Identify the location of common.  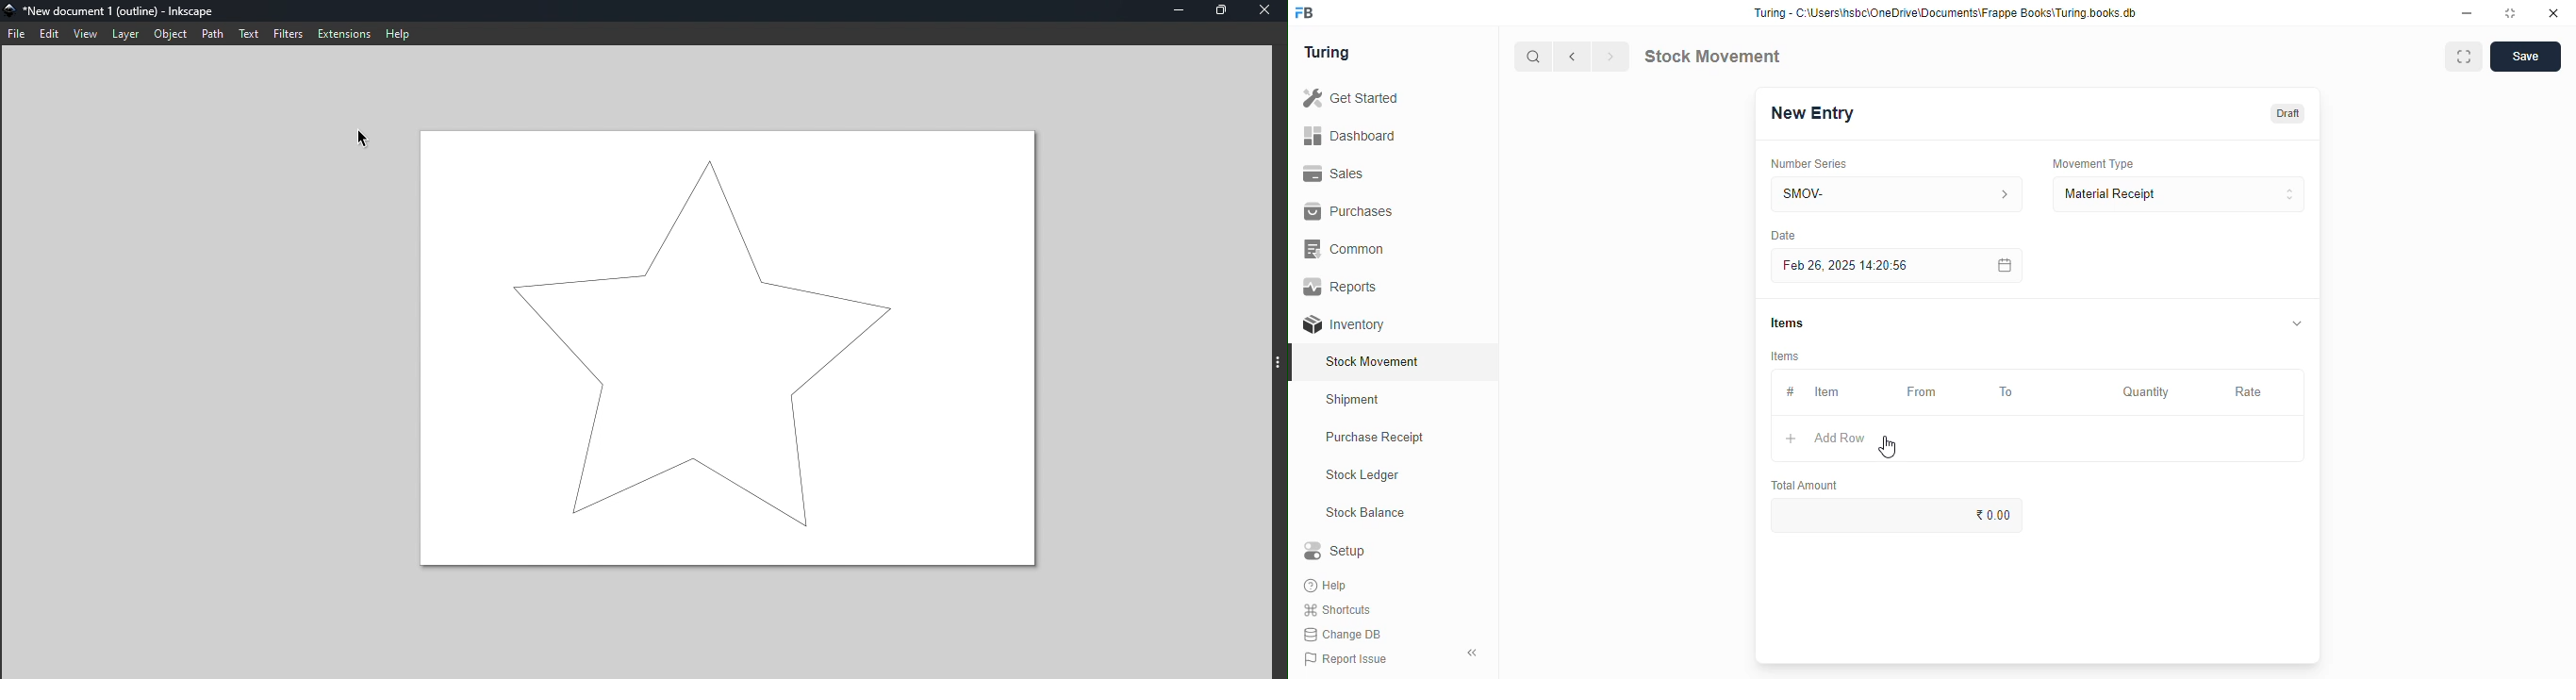
(1346, 249).